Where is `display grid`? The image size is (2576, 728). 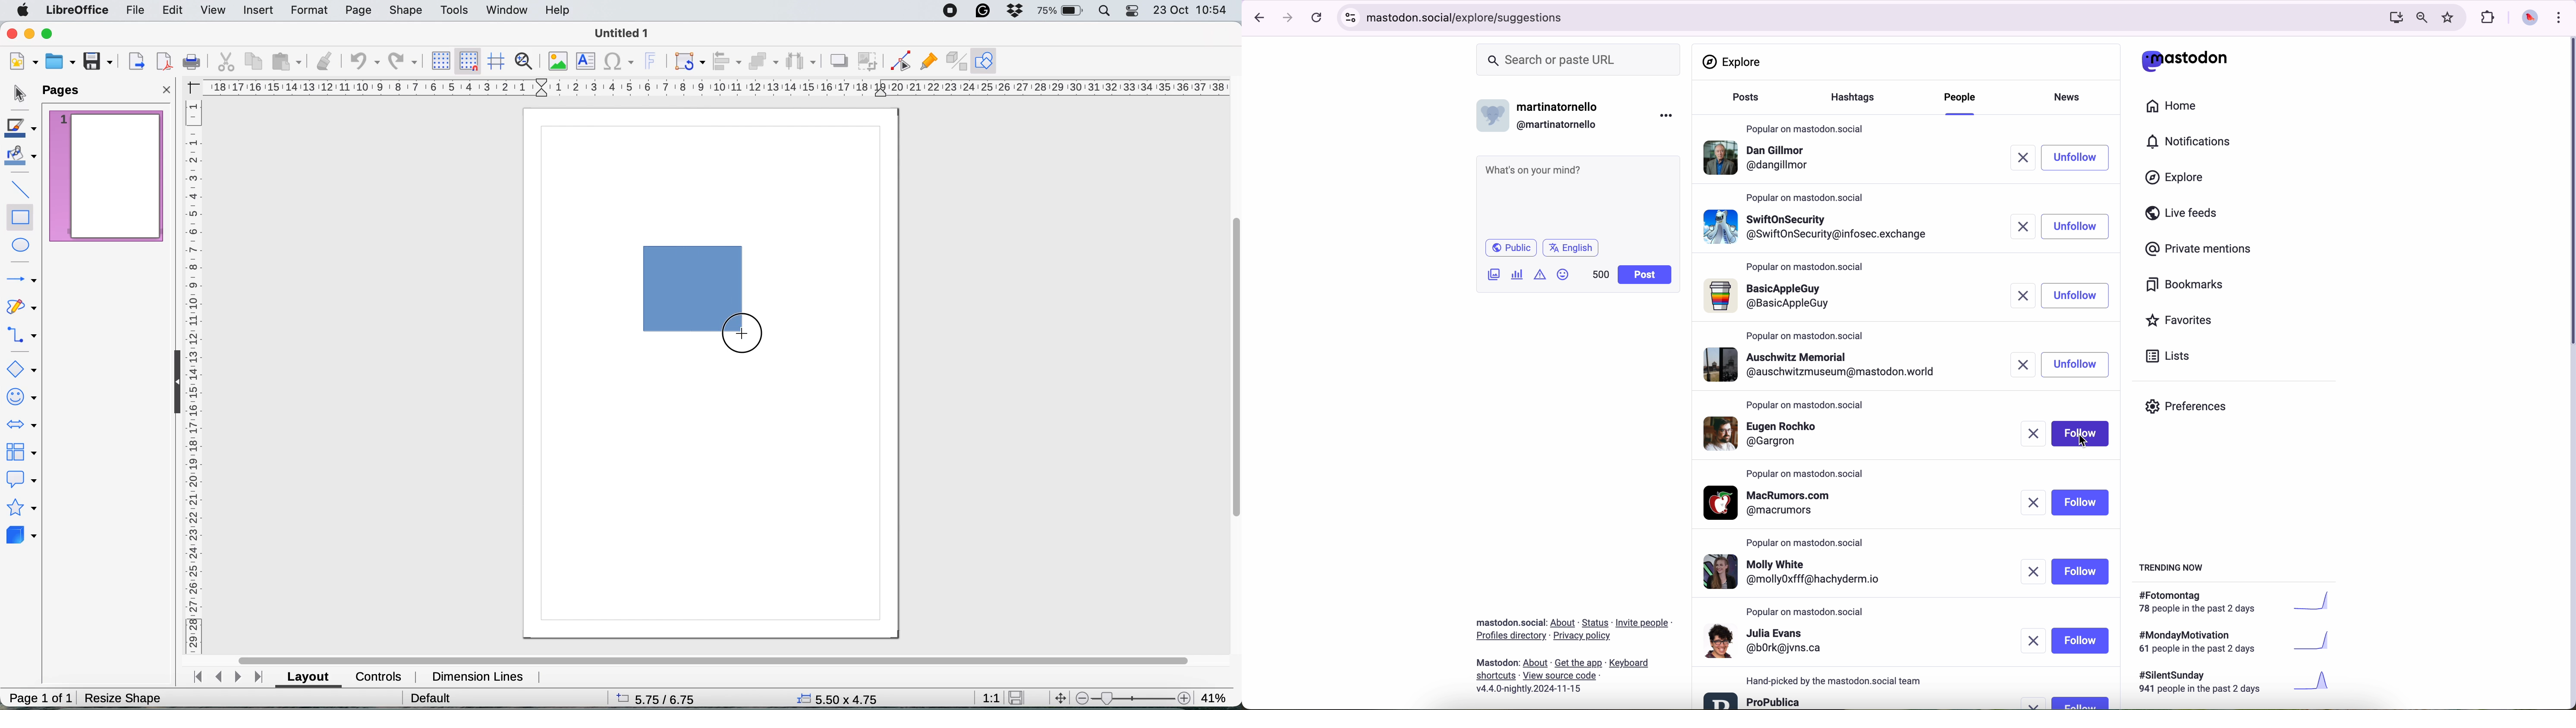 display grid is located at coordinates (441, 60).